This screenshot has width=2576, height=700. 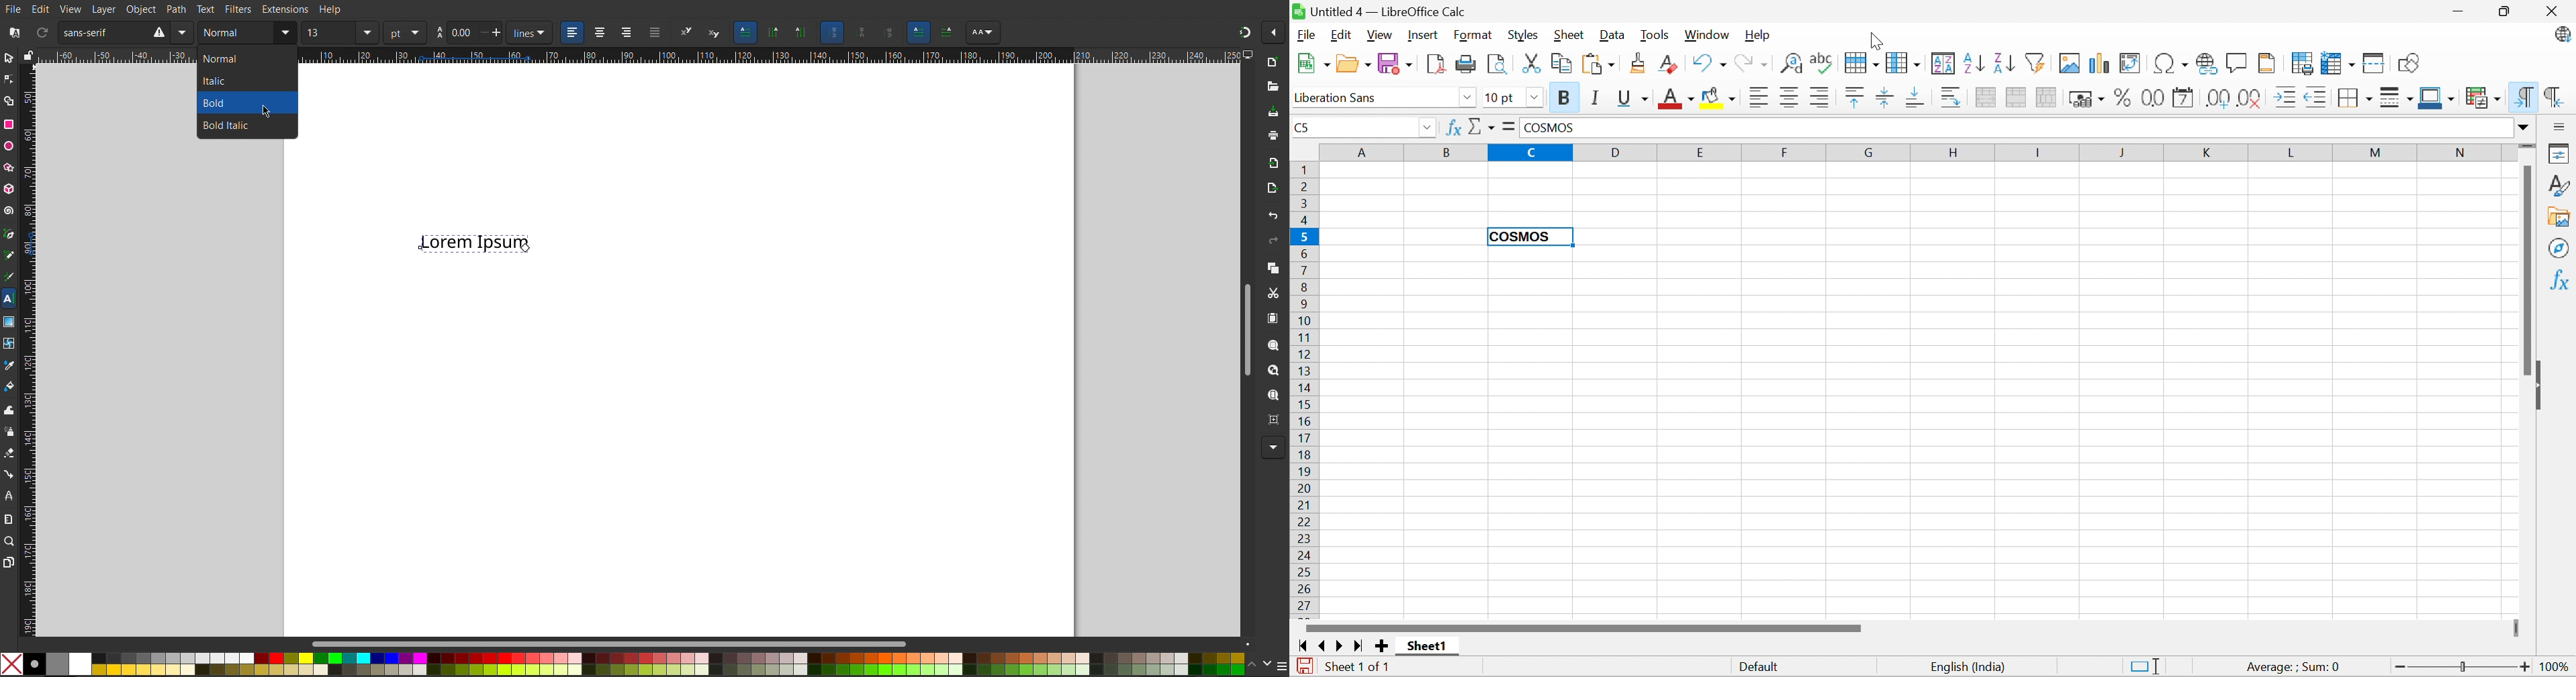 I want to click on Sort Ascending, so click(x=1972, y=64).